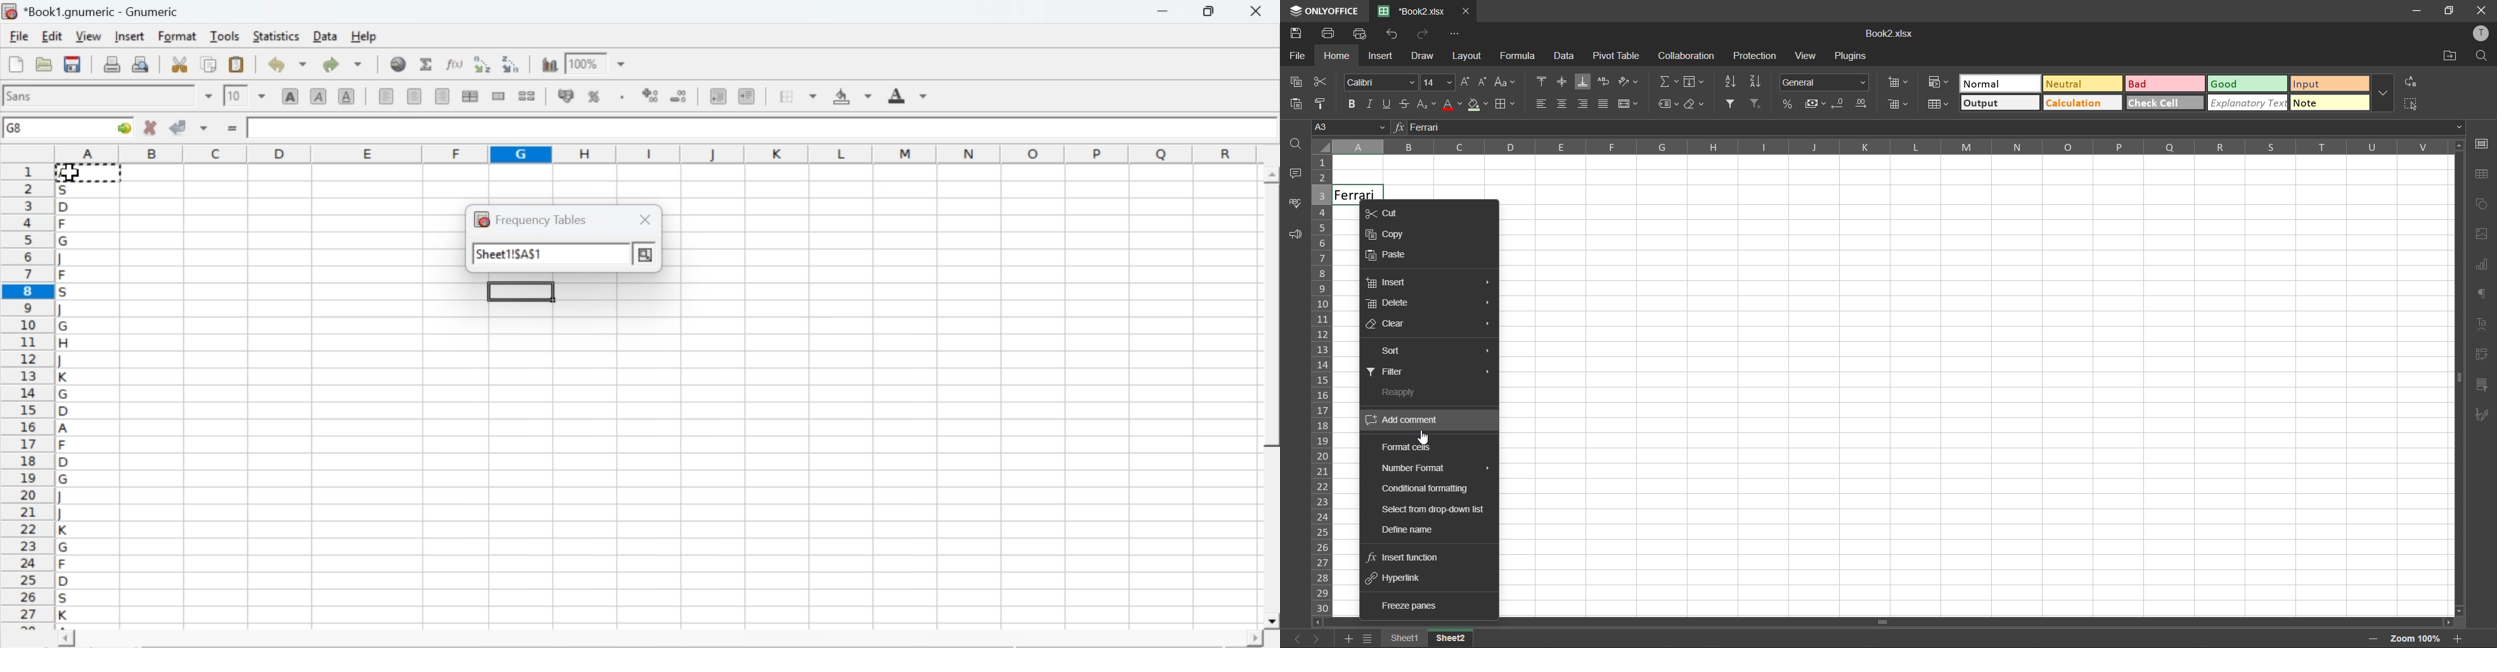 The height and width of the screenshot is (672, 2520). What do you see at coordinates (1667, 81) in the screenshot?
I see `summation` at bounding box center [1667, 81].